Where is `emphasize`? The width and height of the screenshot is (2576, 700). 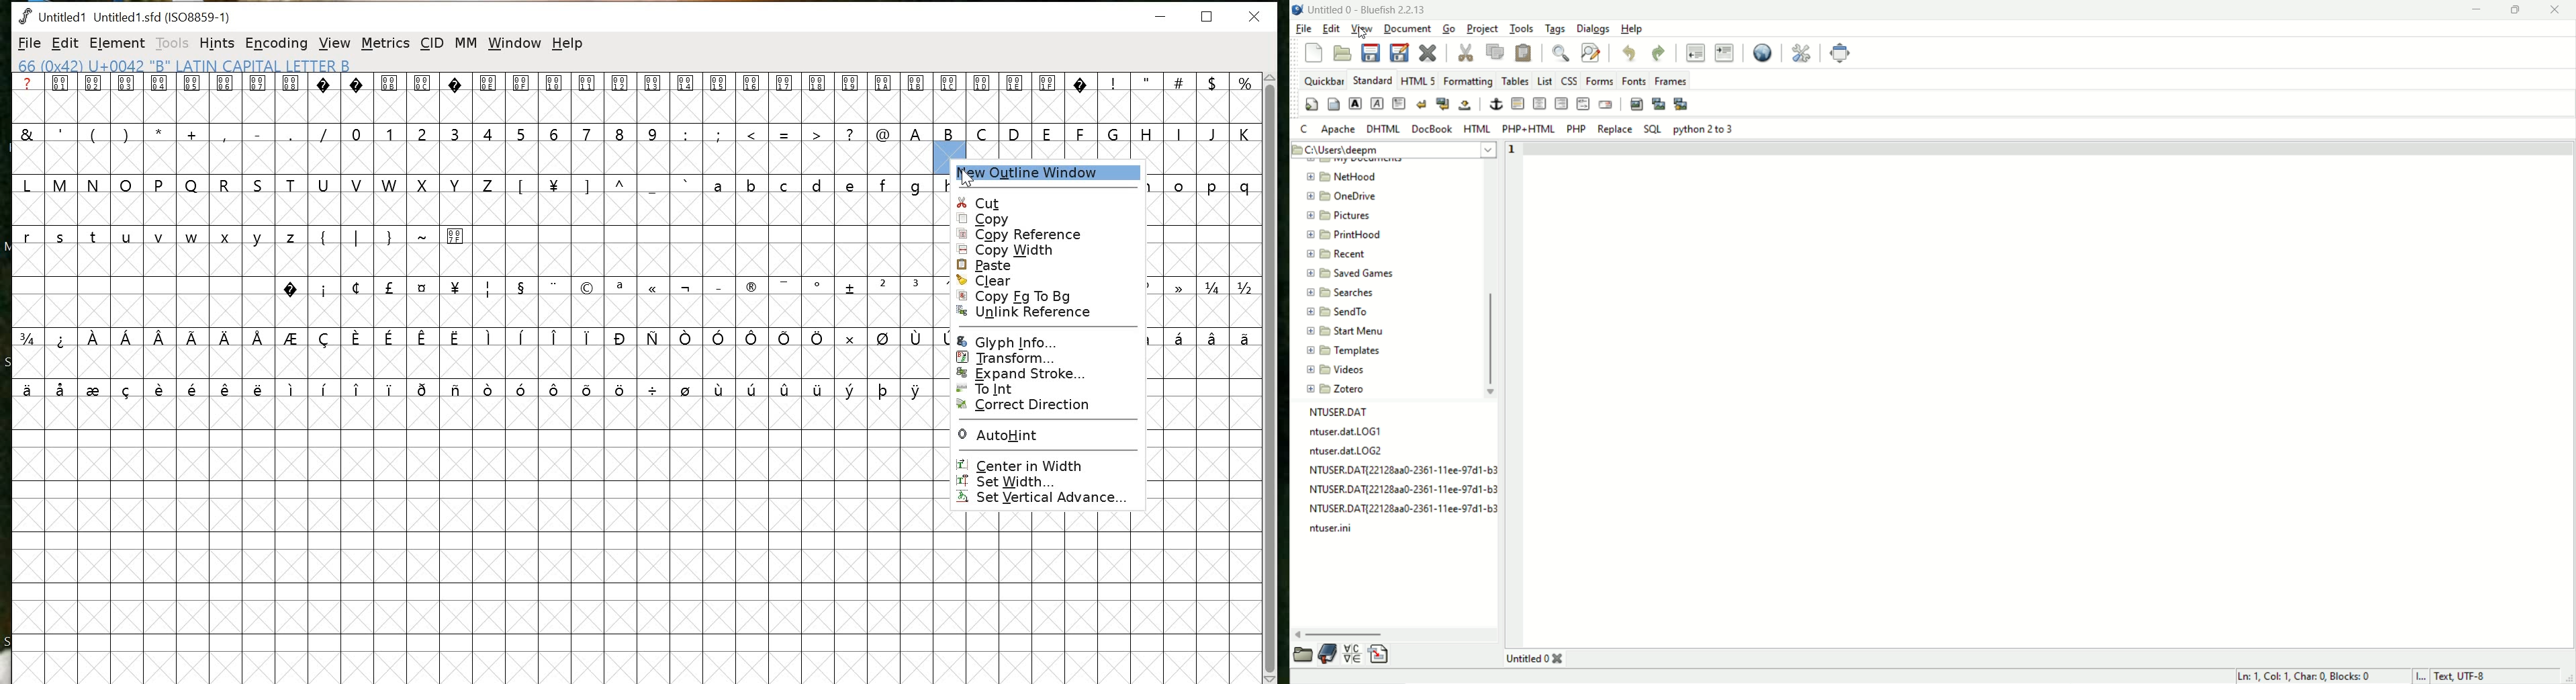 emphasize is located at coordinates (1379, 104).